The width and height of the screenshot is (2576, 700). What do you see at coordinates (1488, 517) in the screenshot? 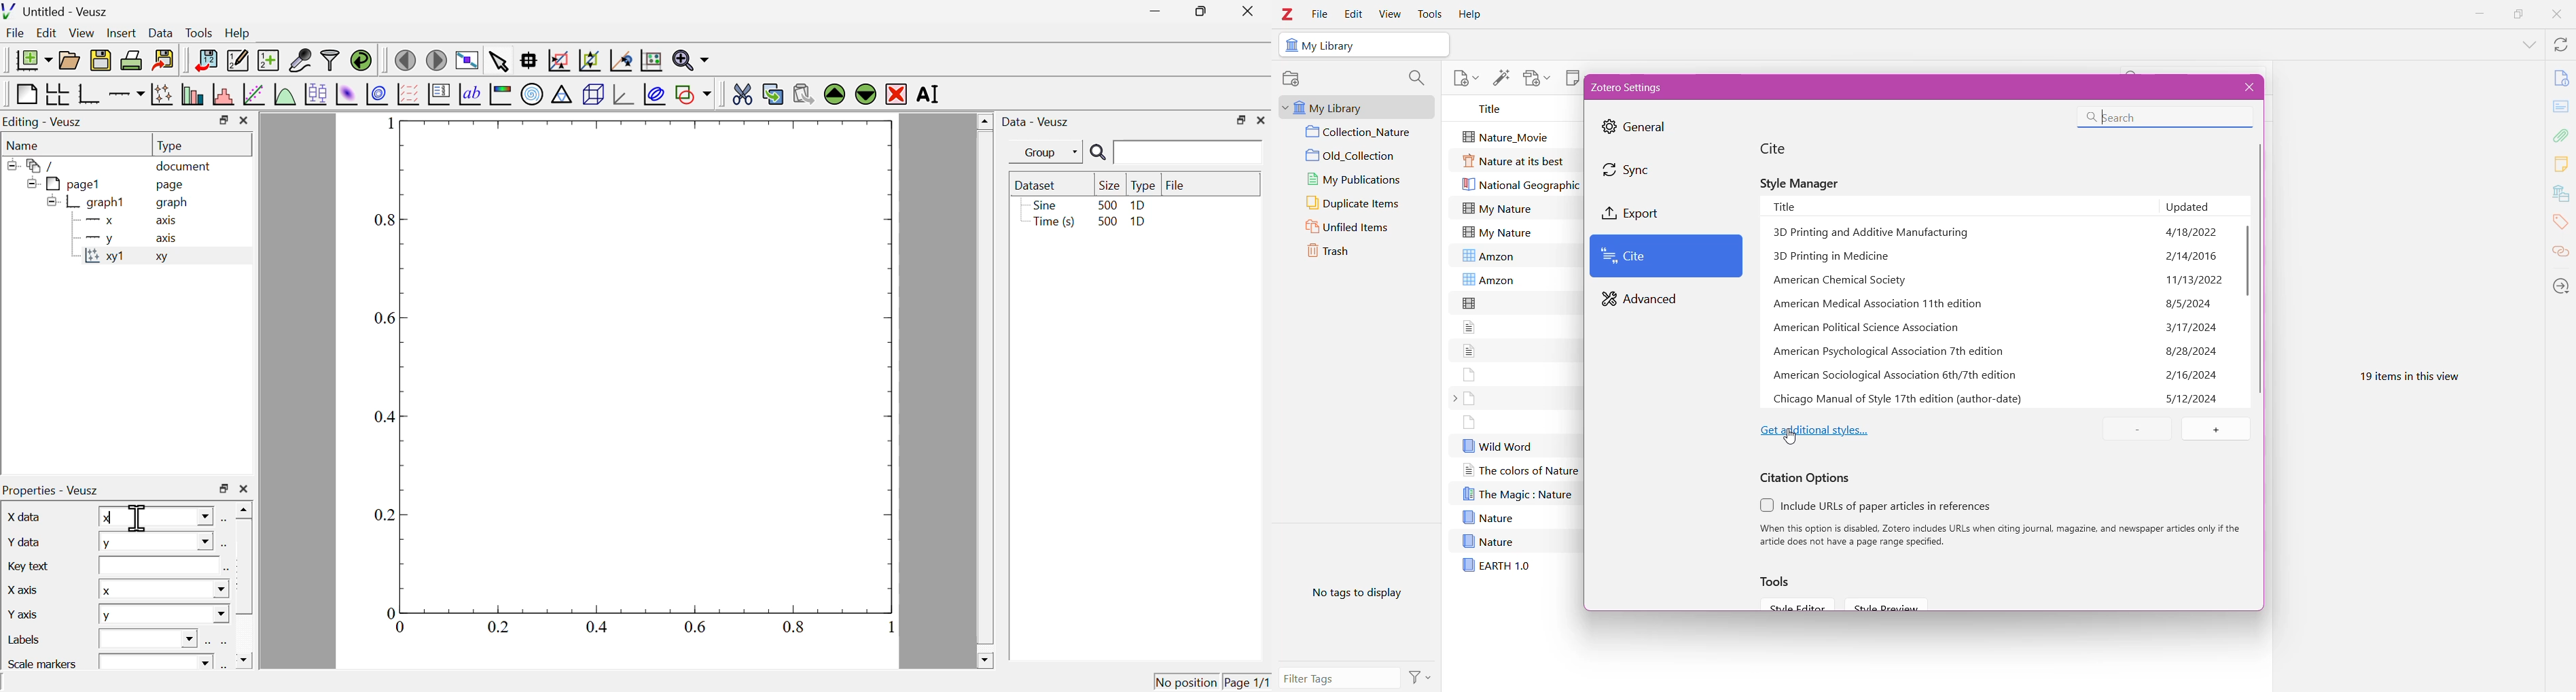
I see `Nature` at bounding box center [1488, 517].